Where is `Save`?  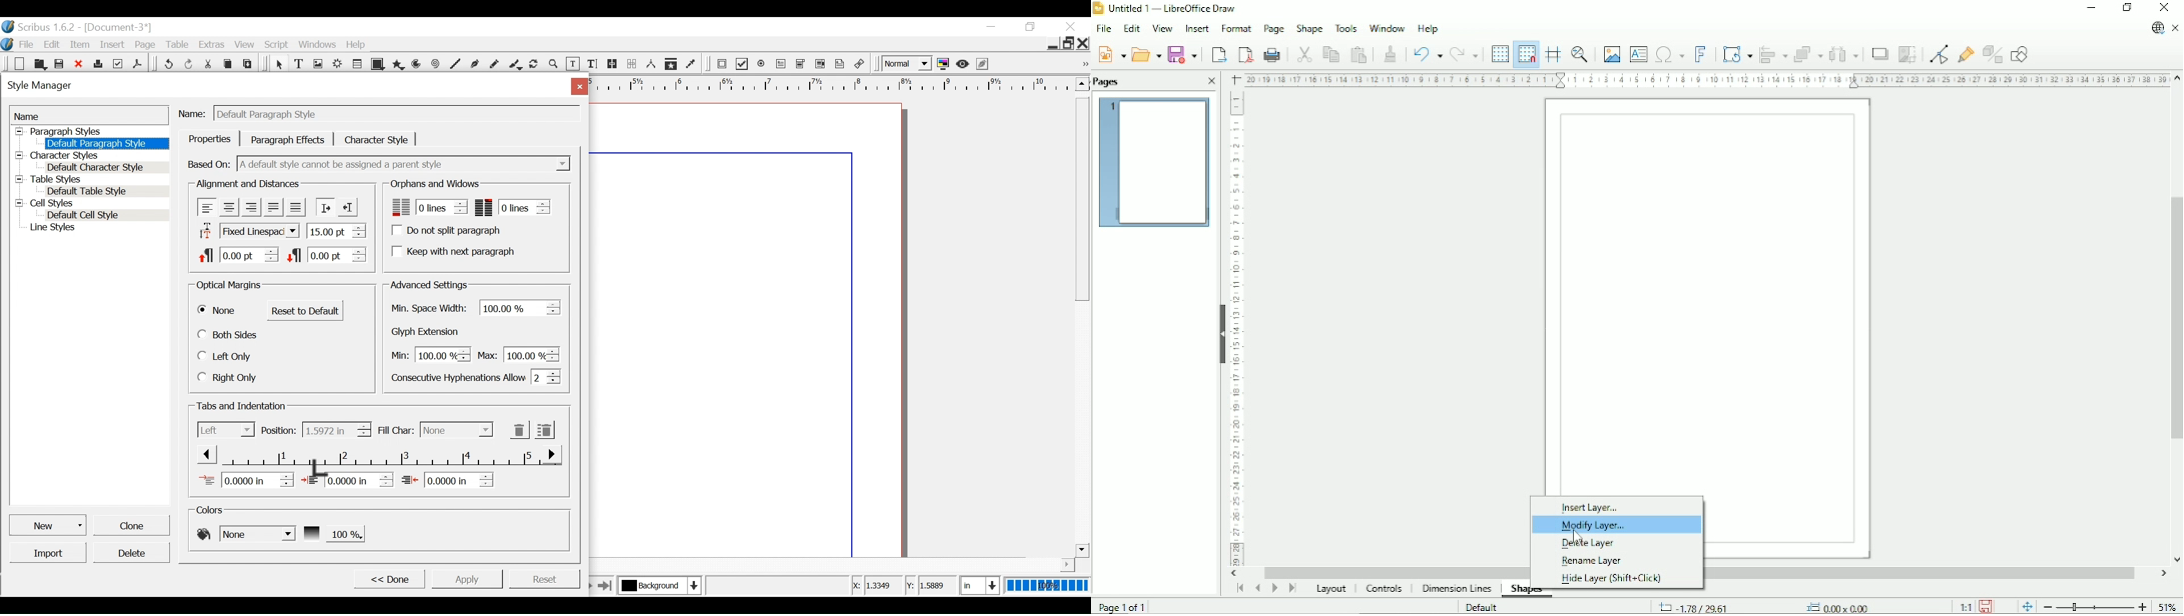 Save is located at coordinates (60, 63).